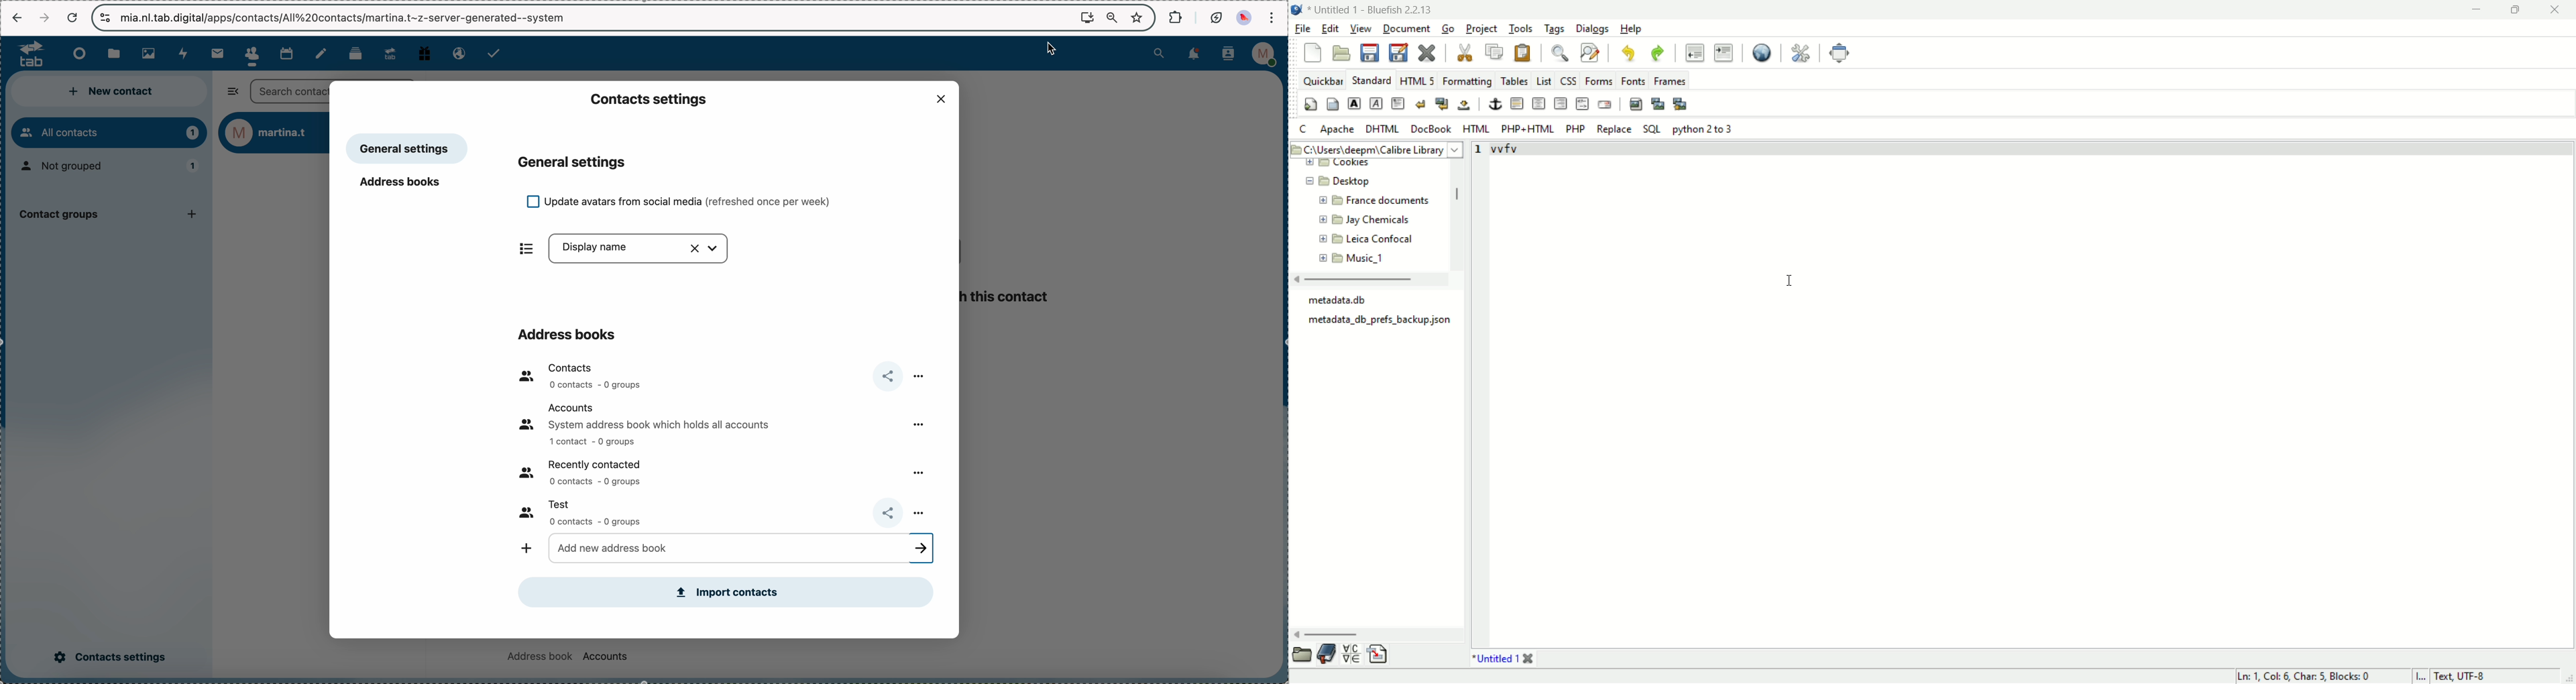  Describe the element at coordinates (1561, 103) in the screenshot. I see `right justify` at that location.